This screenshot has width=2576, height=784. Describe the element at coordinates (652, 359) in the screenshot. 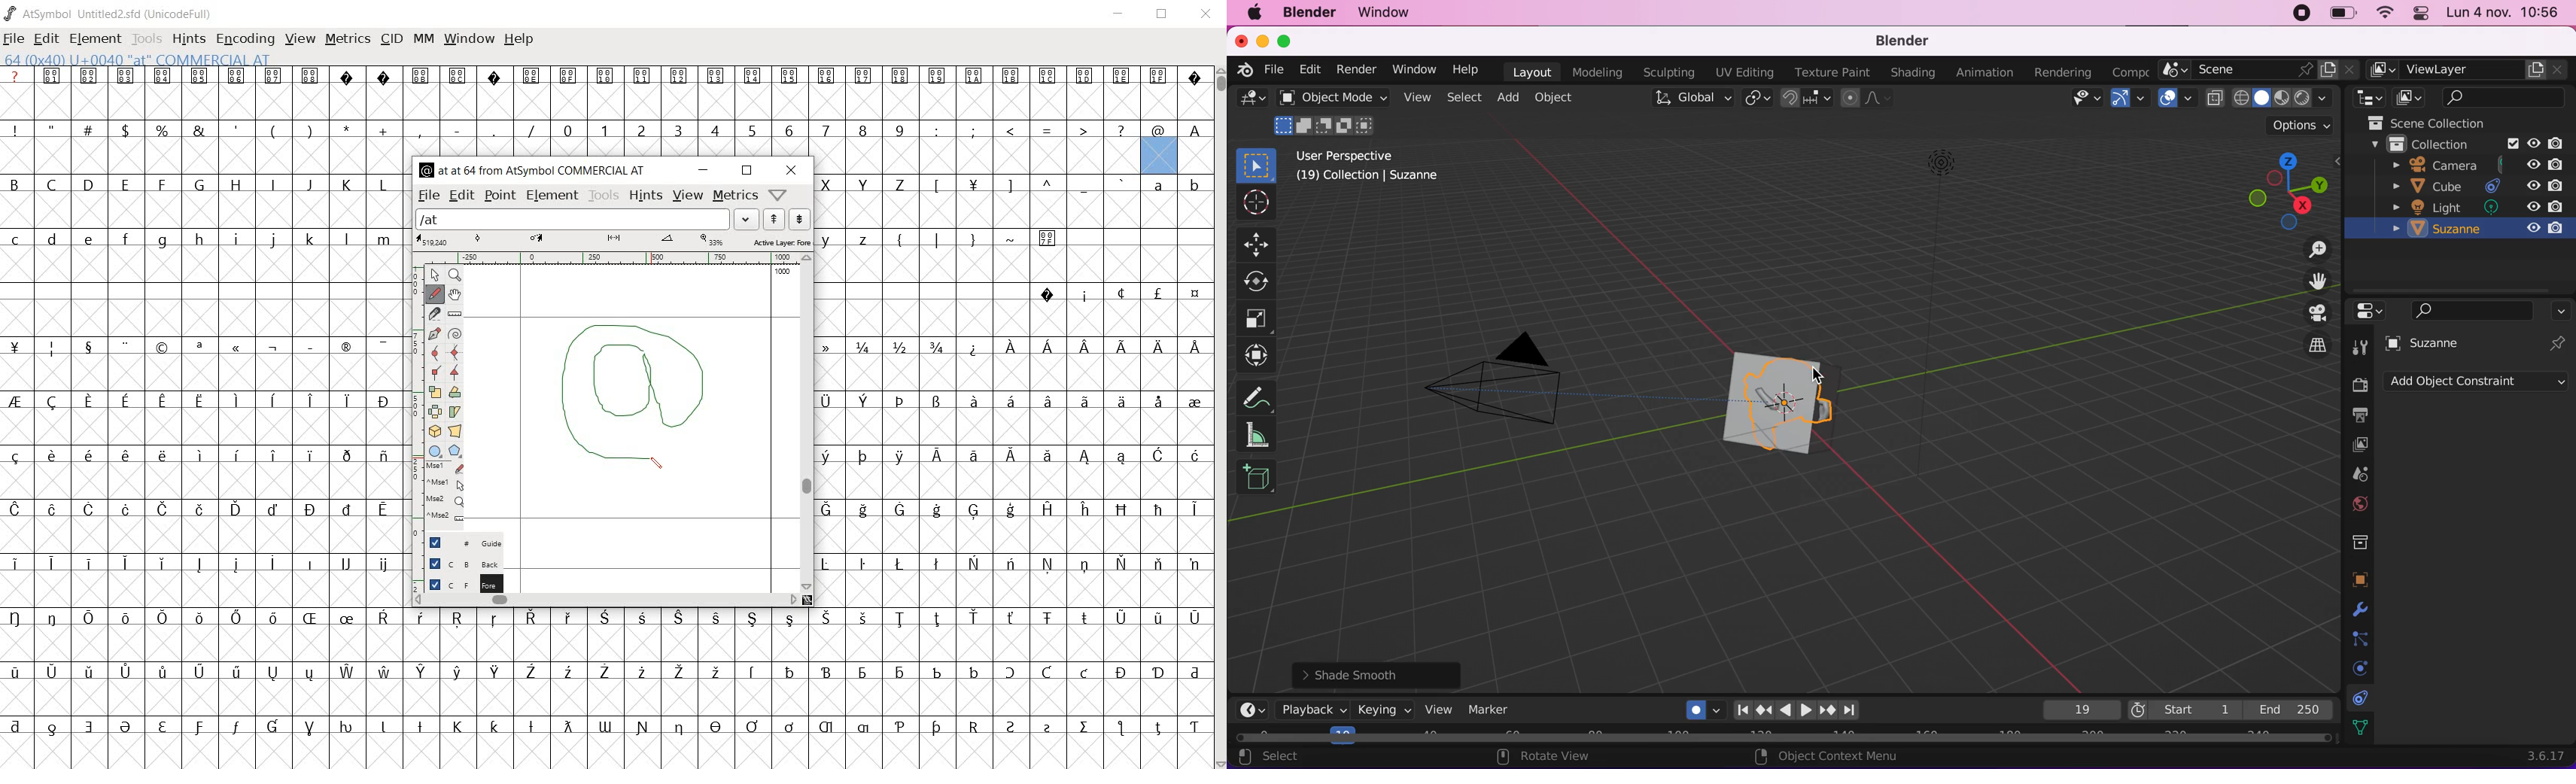

I see `pen tool` at that location.